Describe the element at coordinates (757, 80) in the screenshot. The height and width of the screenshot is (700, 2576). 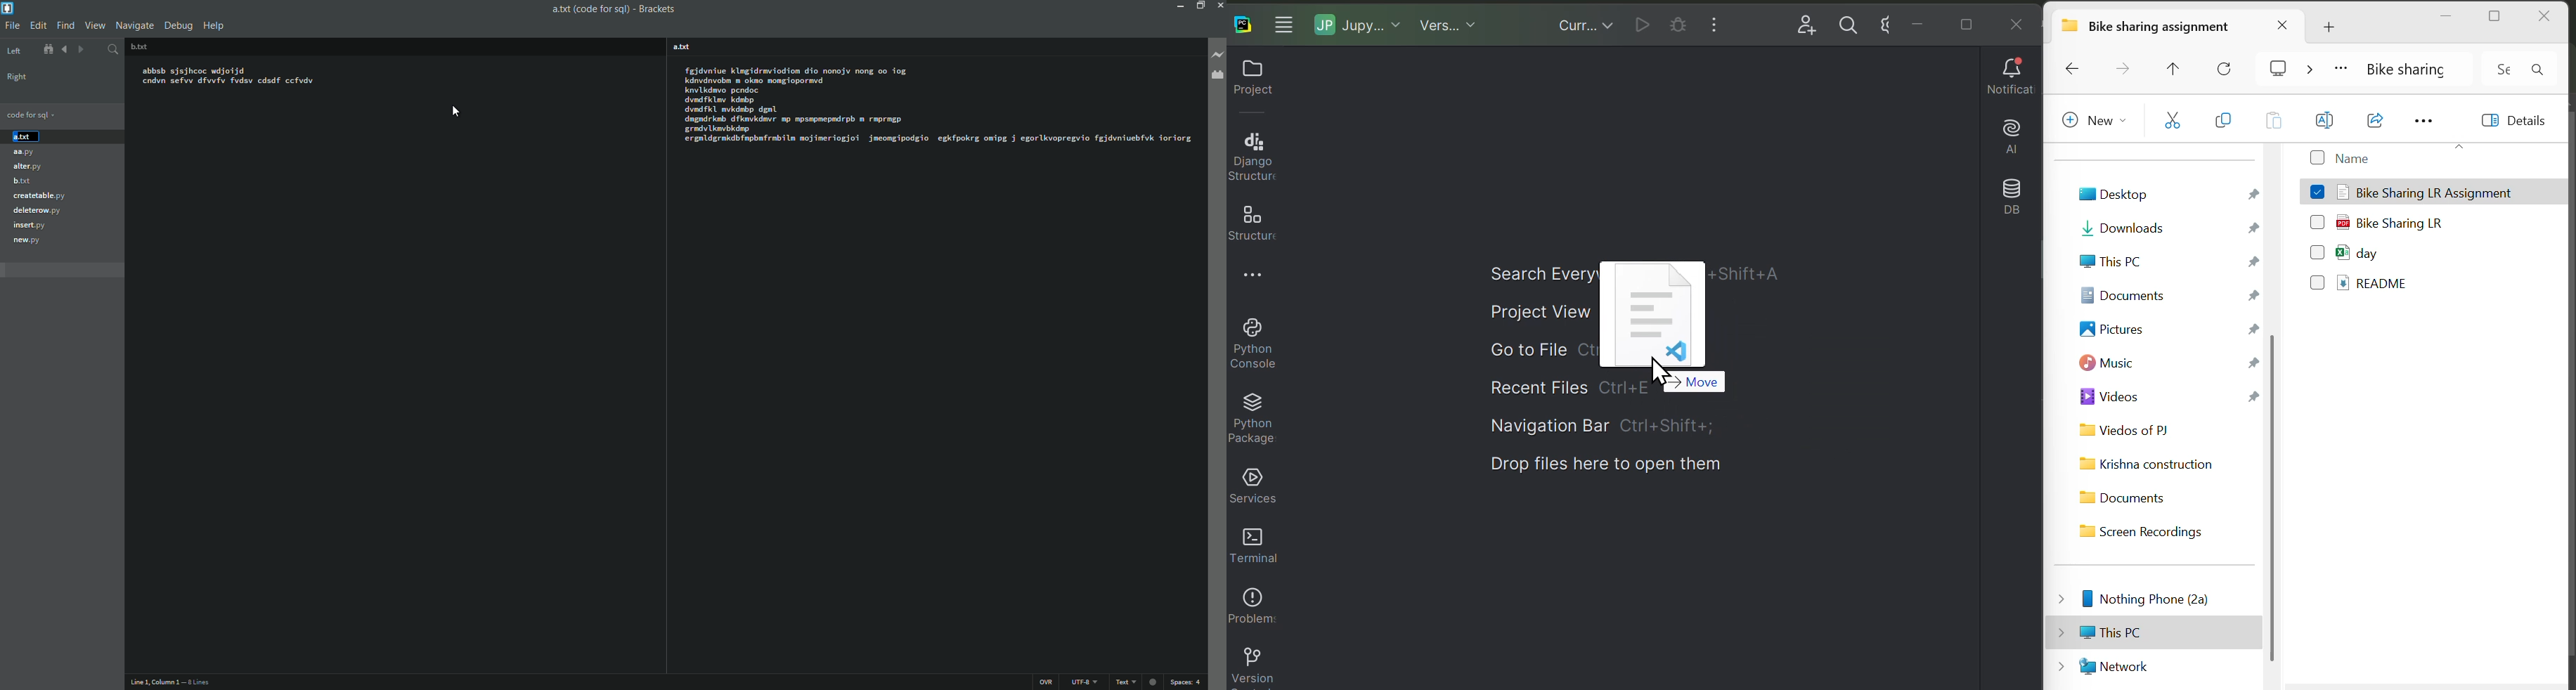
I see `kdnvdnvobm m okmo momgiopormvd` at that location.